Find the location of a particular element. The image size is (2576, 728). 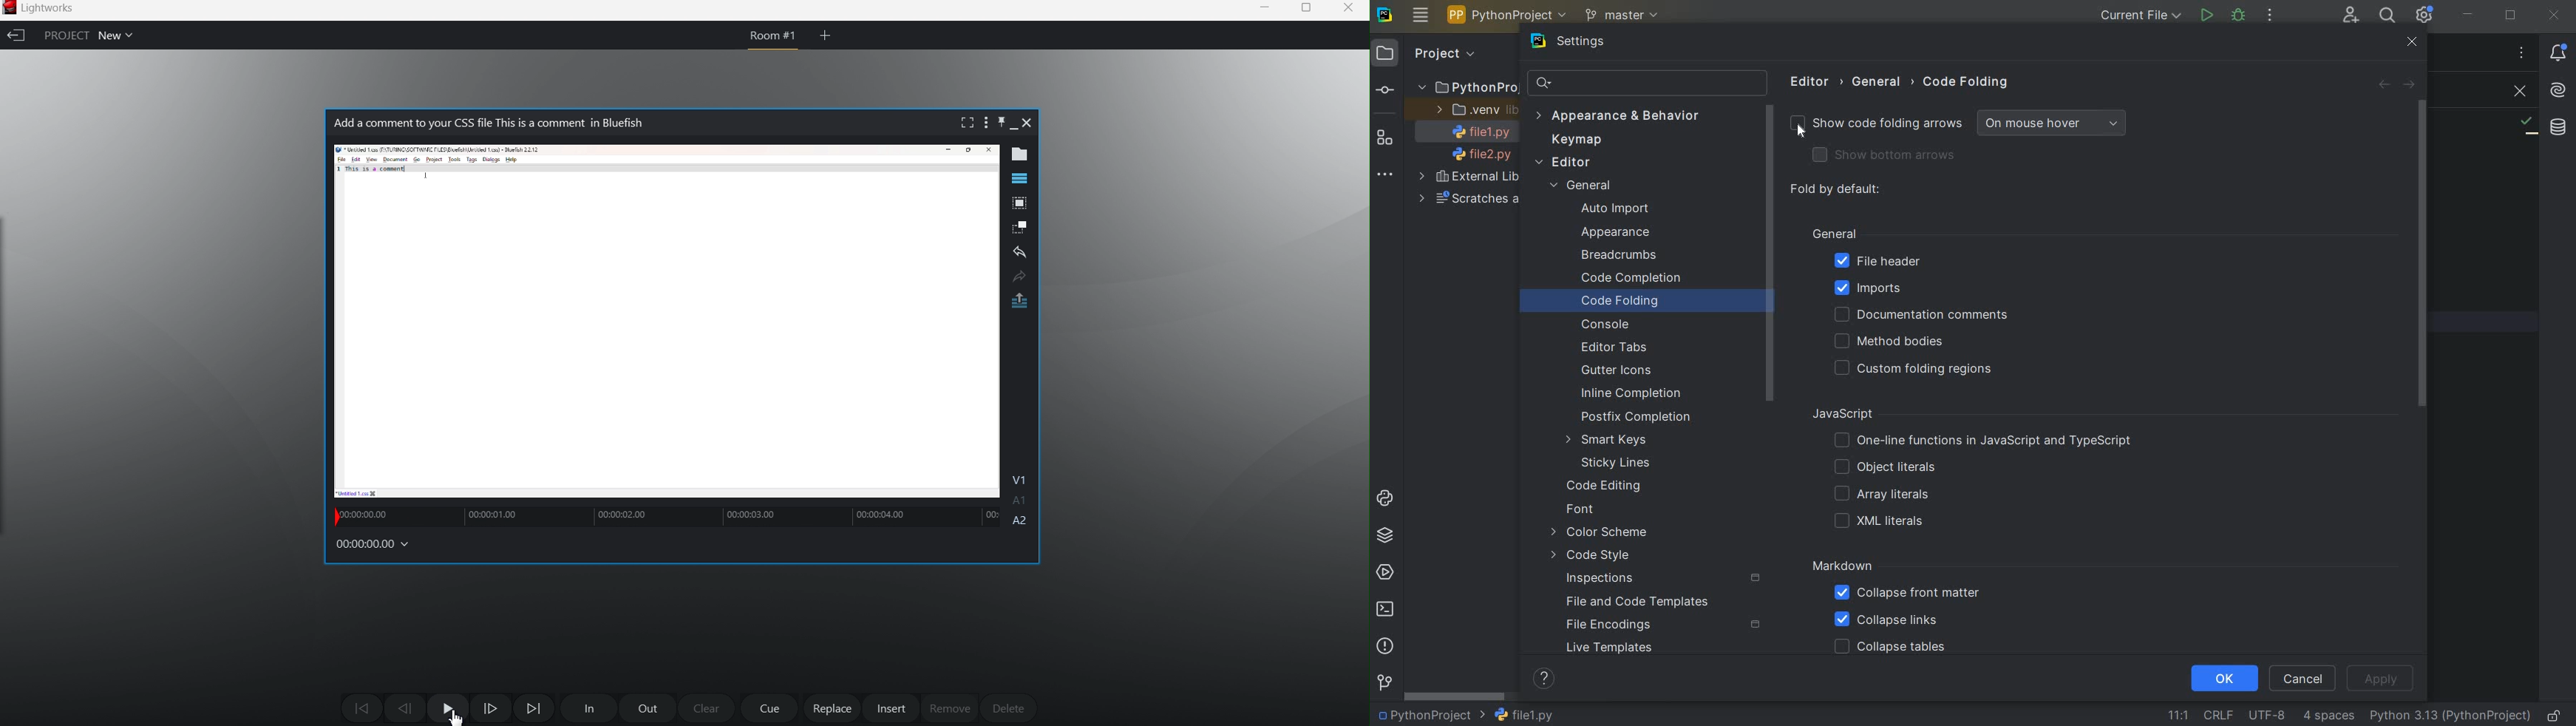

SCROLLBAR is located at coordinates (1455, 698).